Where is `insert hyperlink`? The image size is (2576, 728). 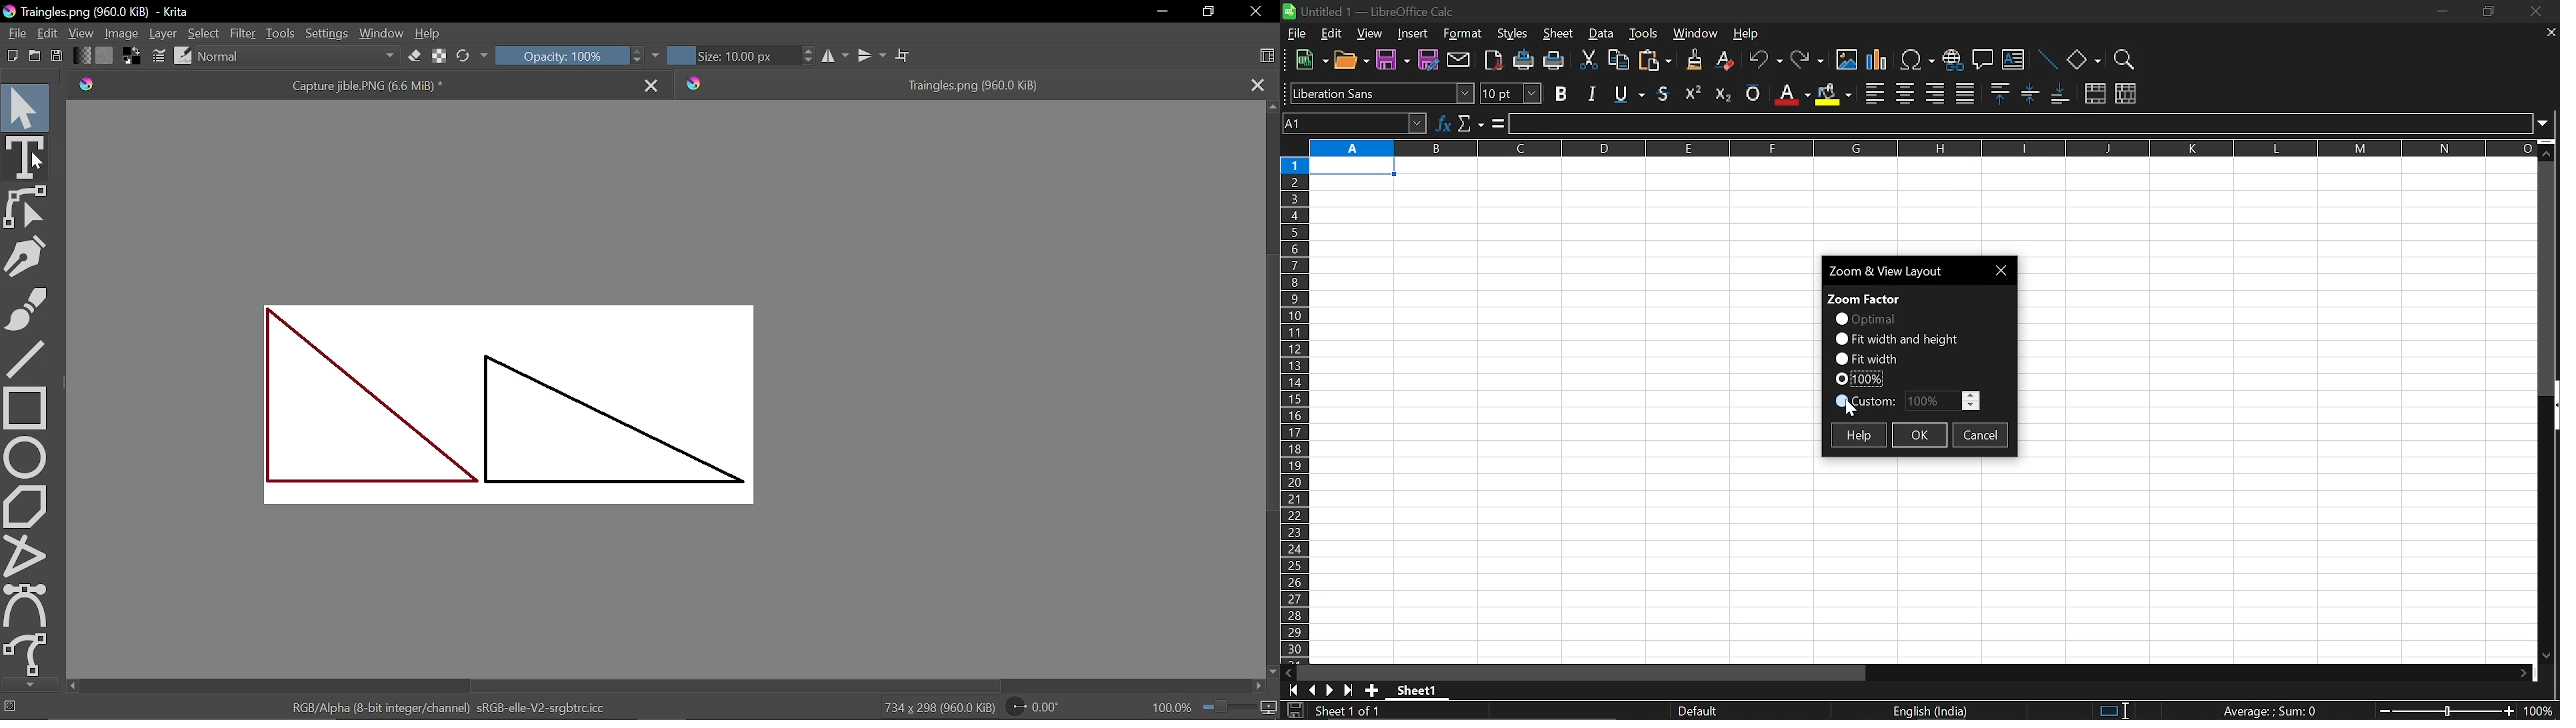 insert hyperlink is located at coordinates (1952, 62).